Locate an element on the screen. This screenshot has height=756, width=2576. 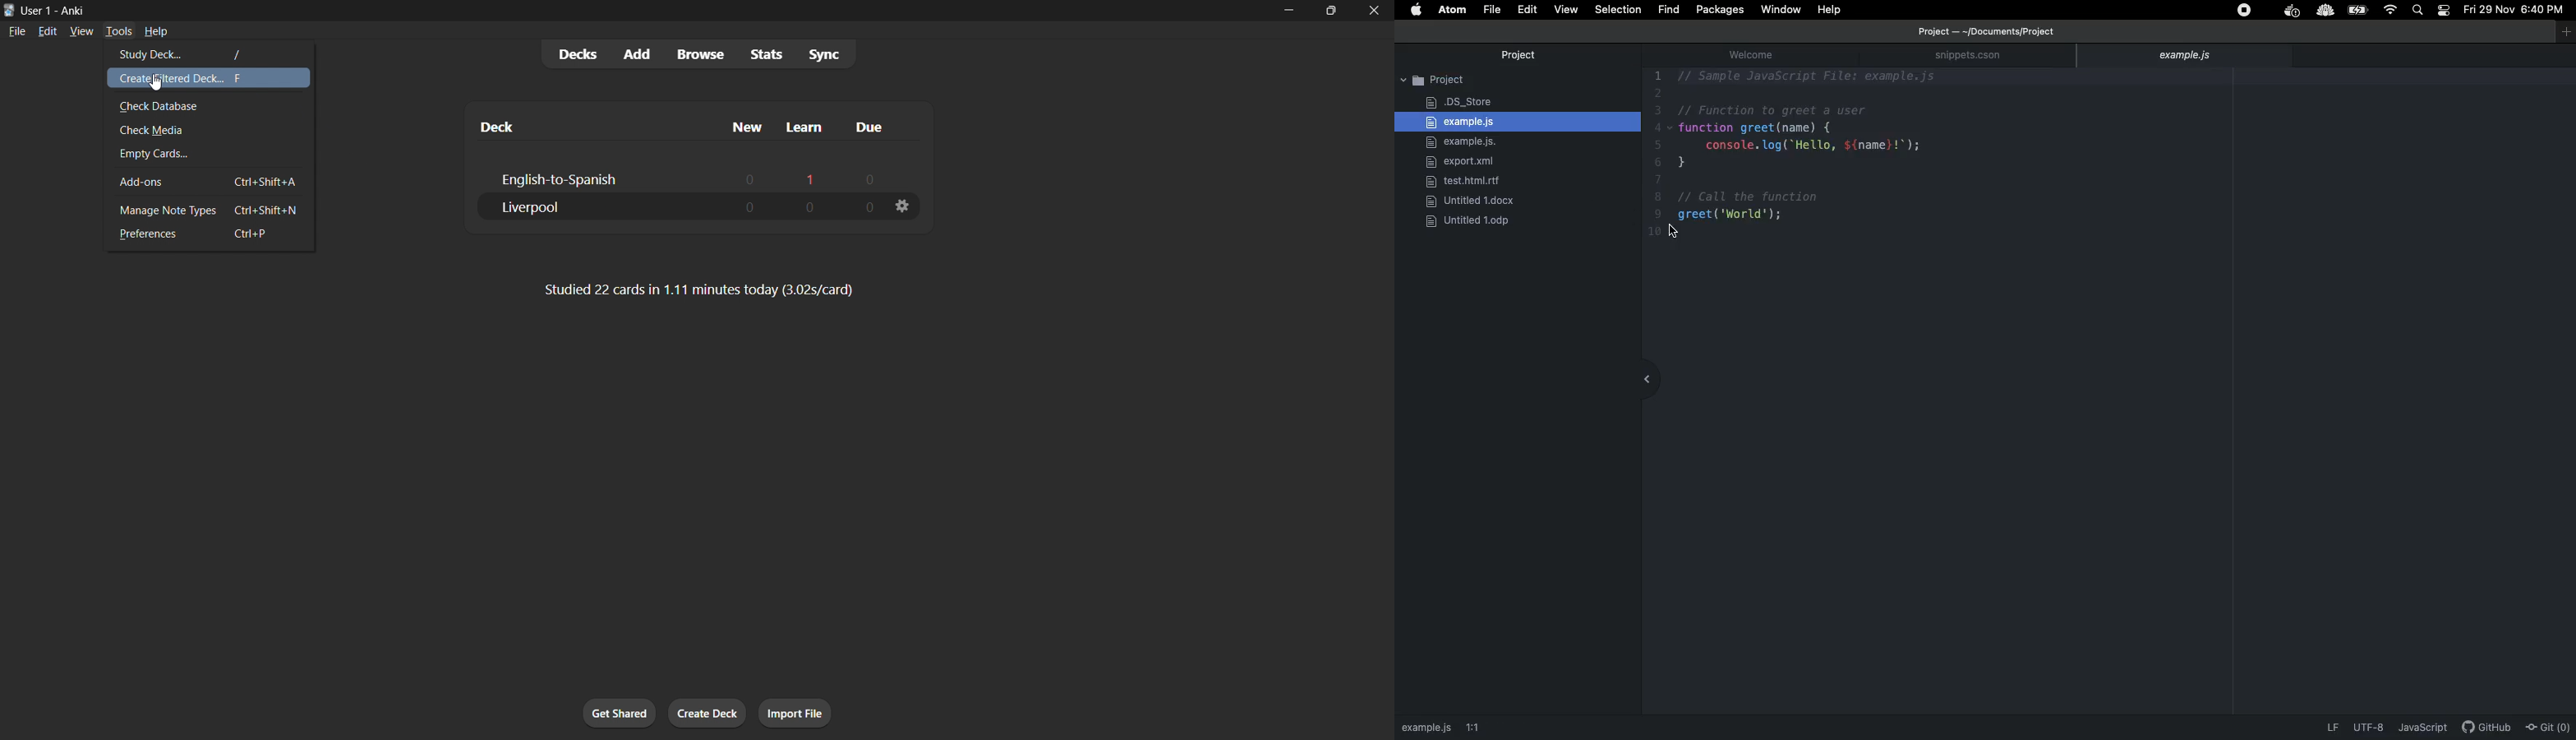
tools is located at coordinates (121, 30).